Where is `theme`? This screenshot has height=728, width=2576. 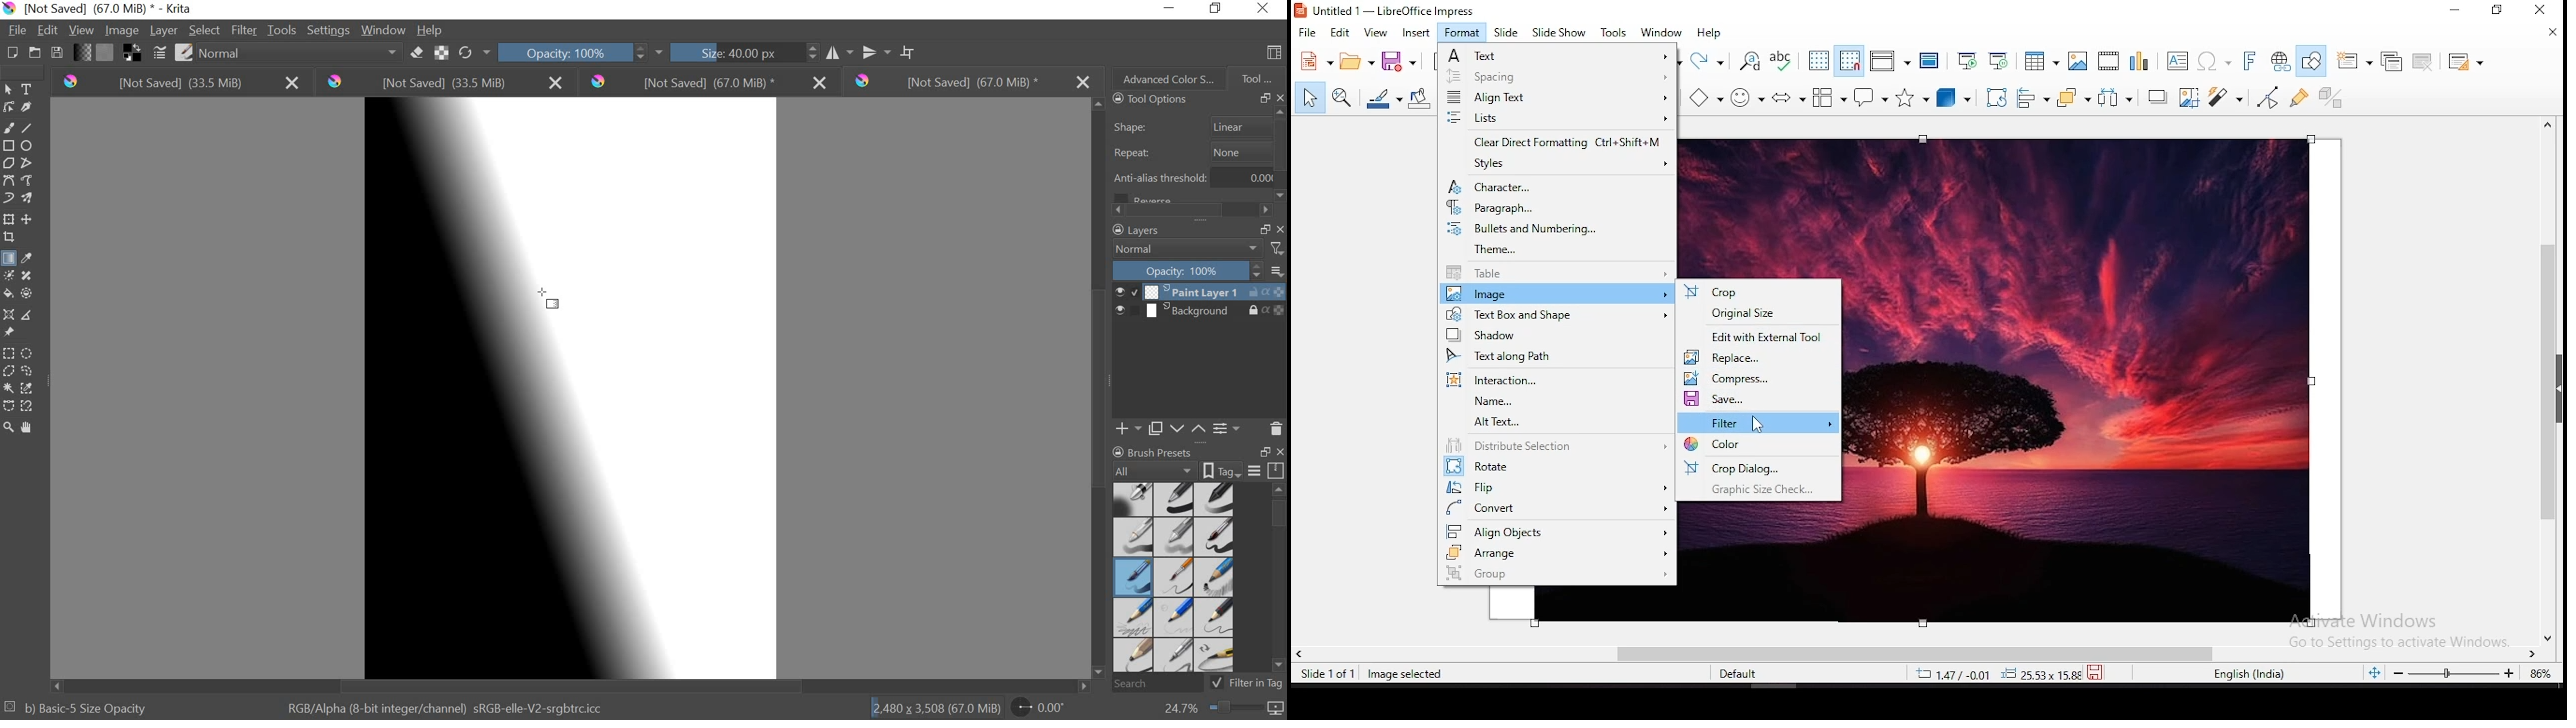
theme is located at coordinates (1559, 251).